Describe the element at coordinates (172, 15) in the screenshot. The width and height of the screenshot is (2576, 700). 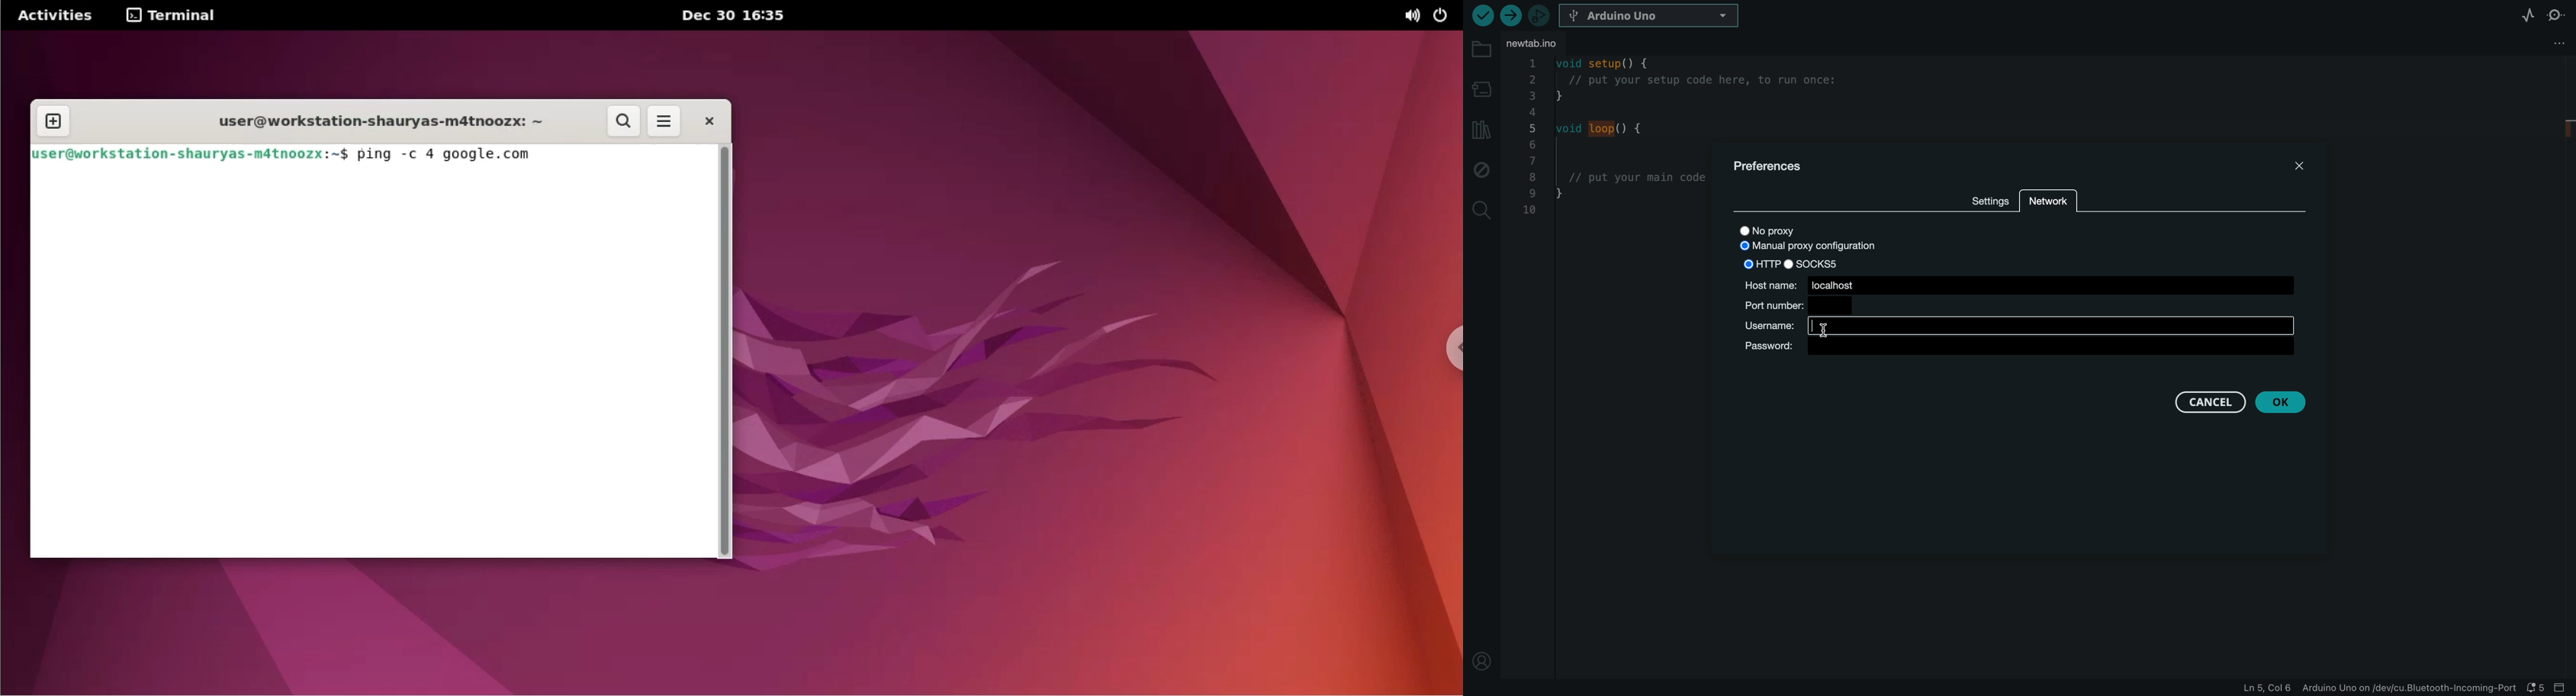
I see `terminal` at that location.